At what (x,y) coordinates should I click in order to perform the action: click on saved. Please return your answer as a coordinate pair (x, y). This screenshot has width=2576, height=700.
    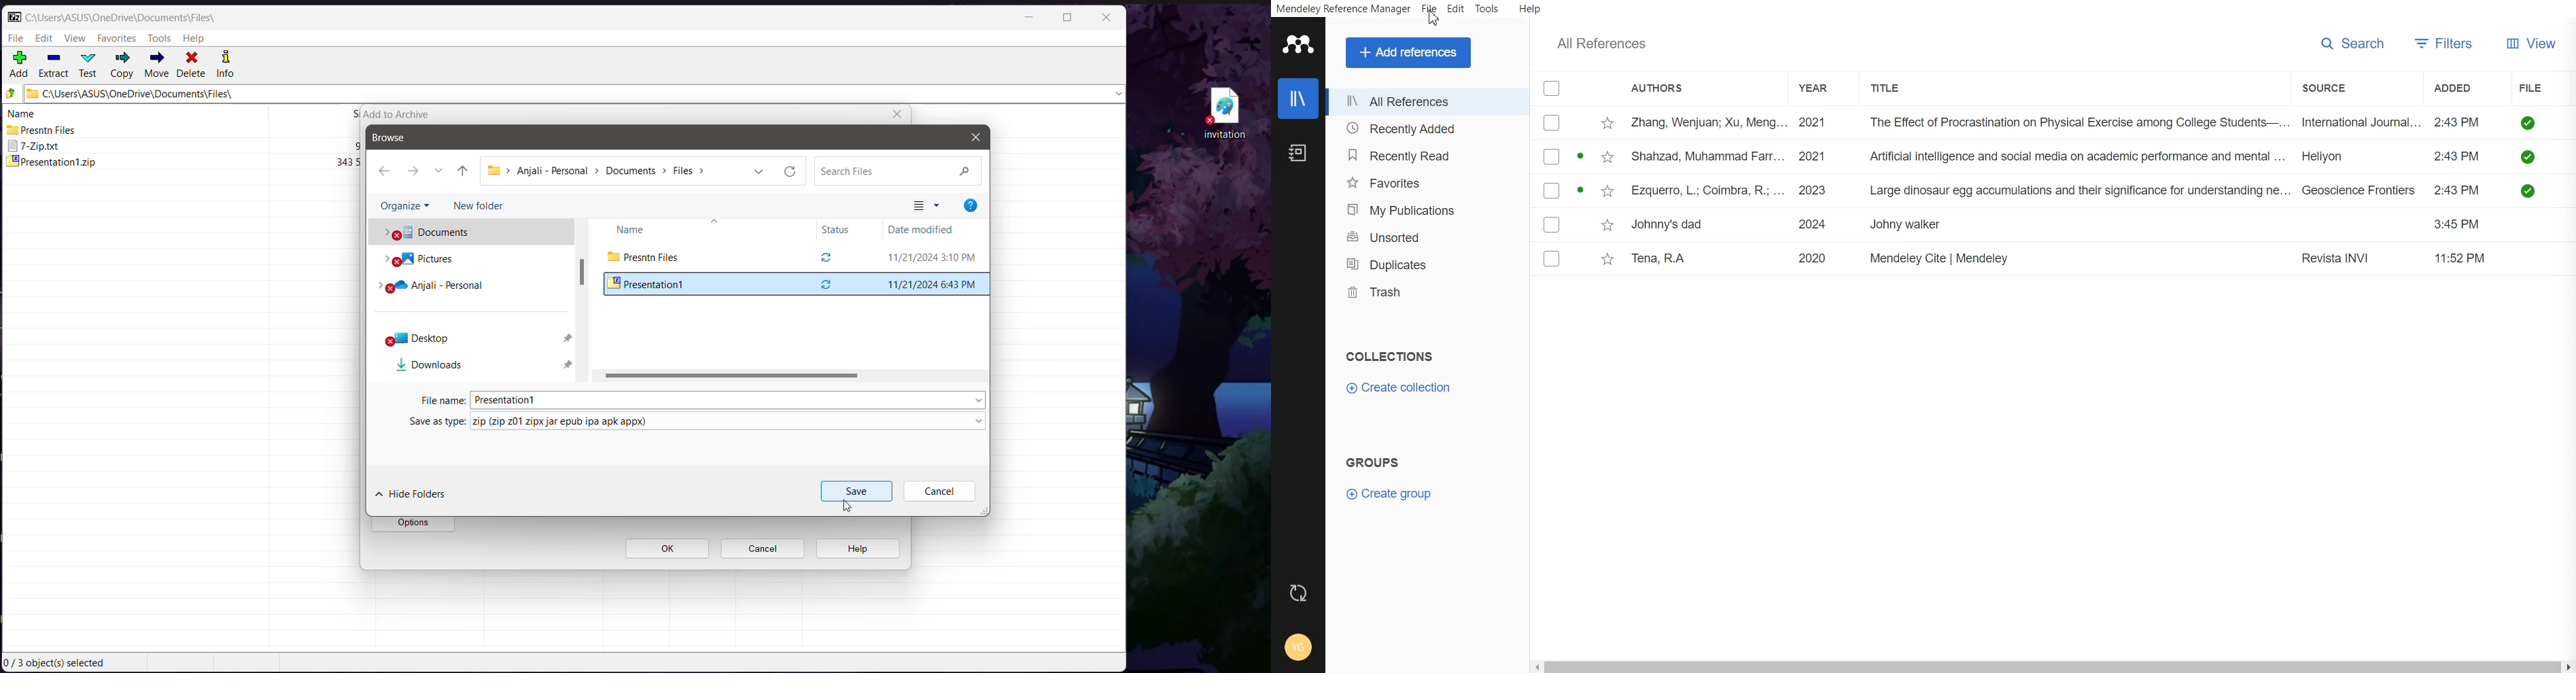
    Looking at the image, I should click on (2530, 156).